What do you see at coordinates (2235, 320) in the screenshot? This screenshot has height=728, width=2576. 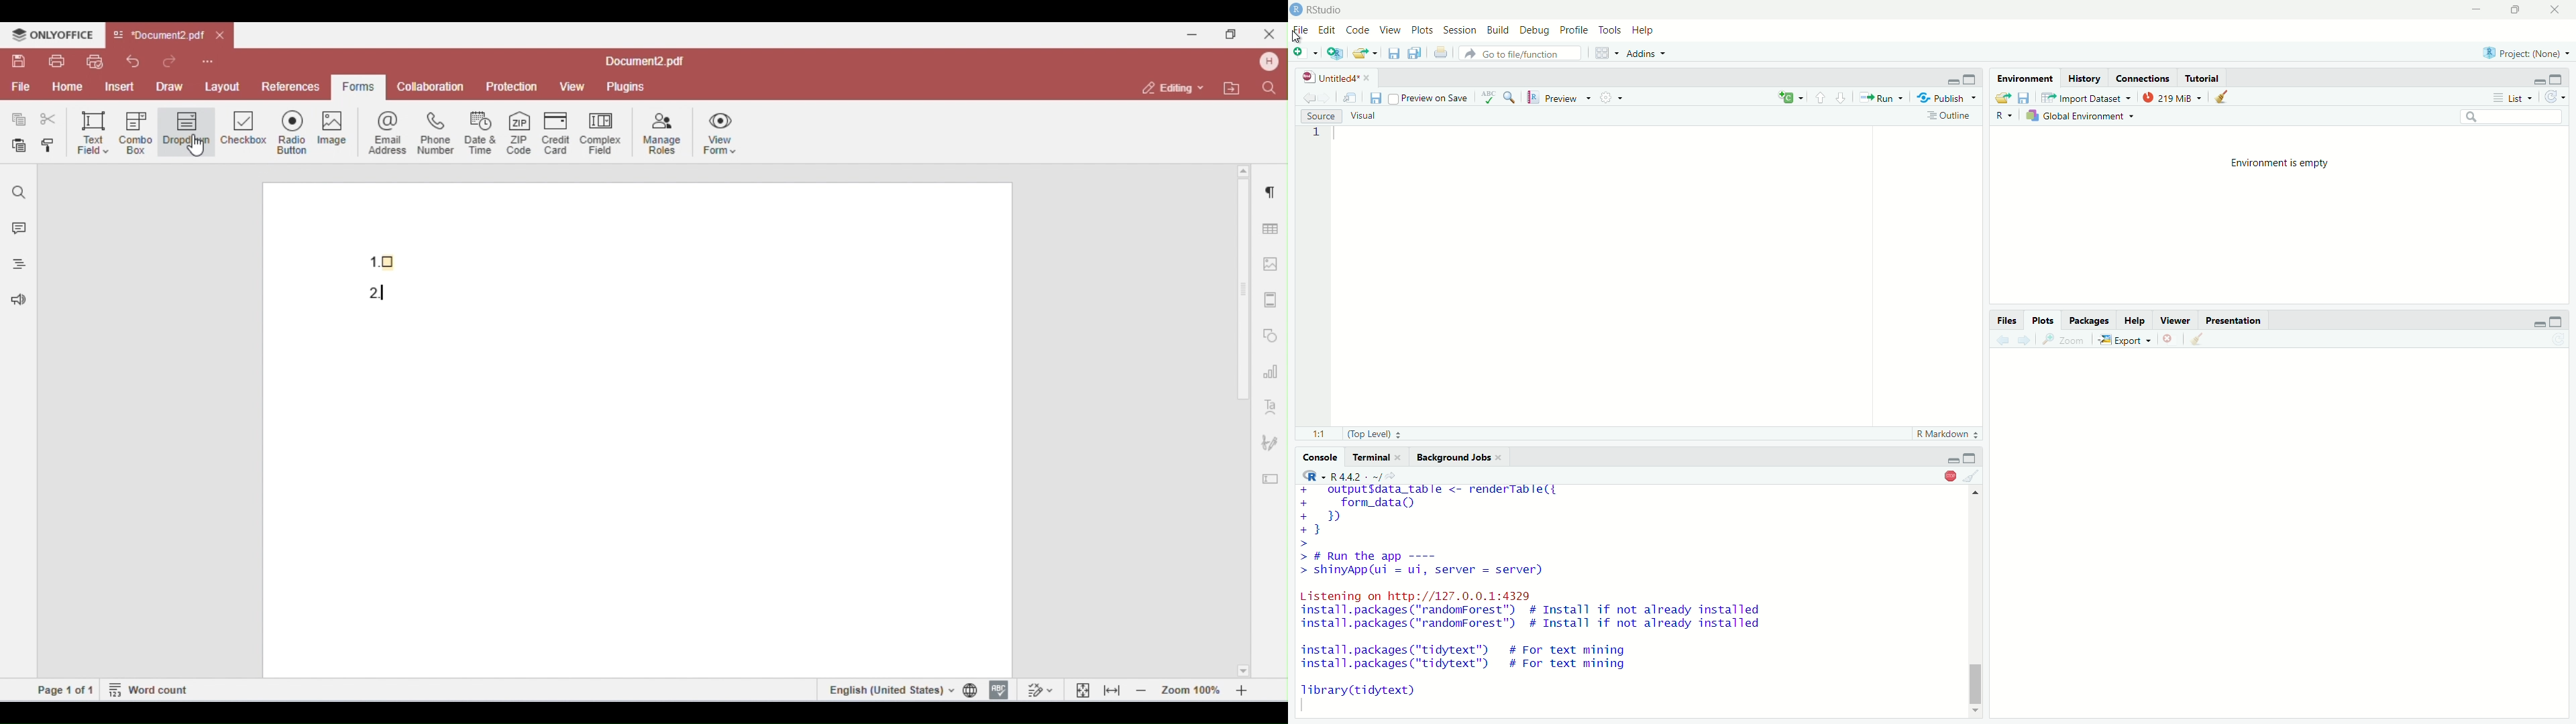 I see `presentation` at bounding box center [2235, 320].